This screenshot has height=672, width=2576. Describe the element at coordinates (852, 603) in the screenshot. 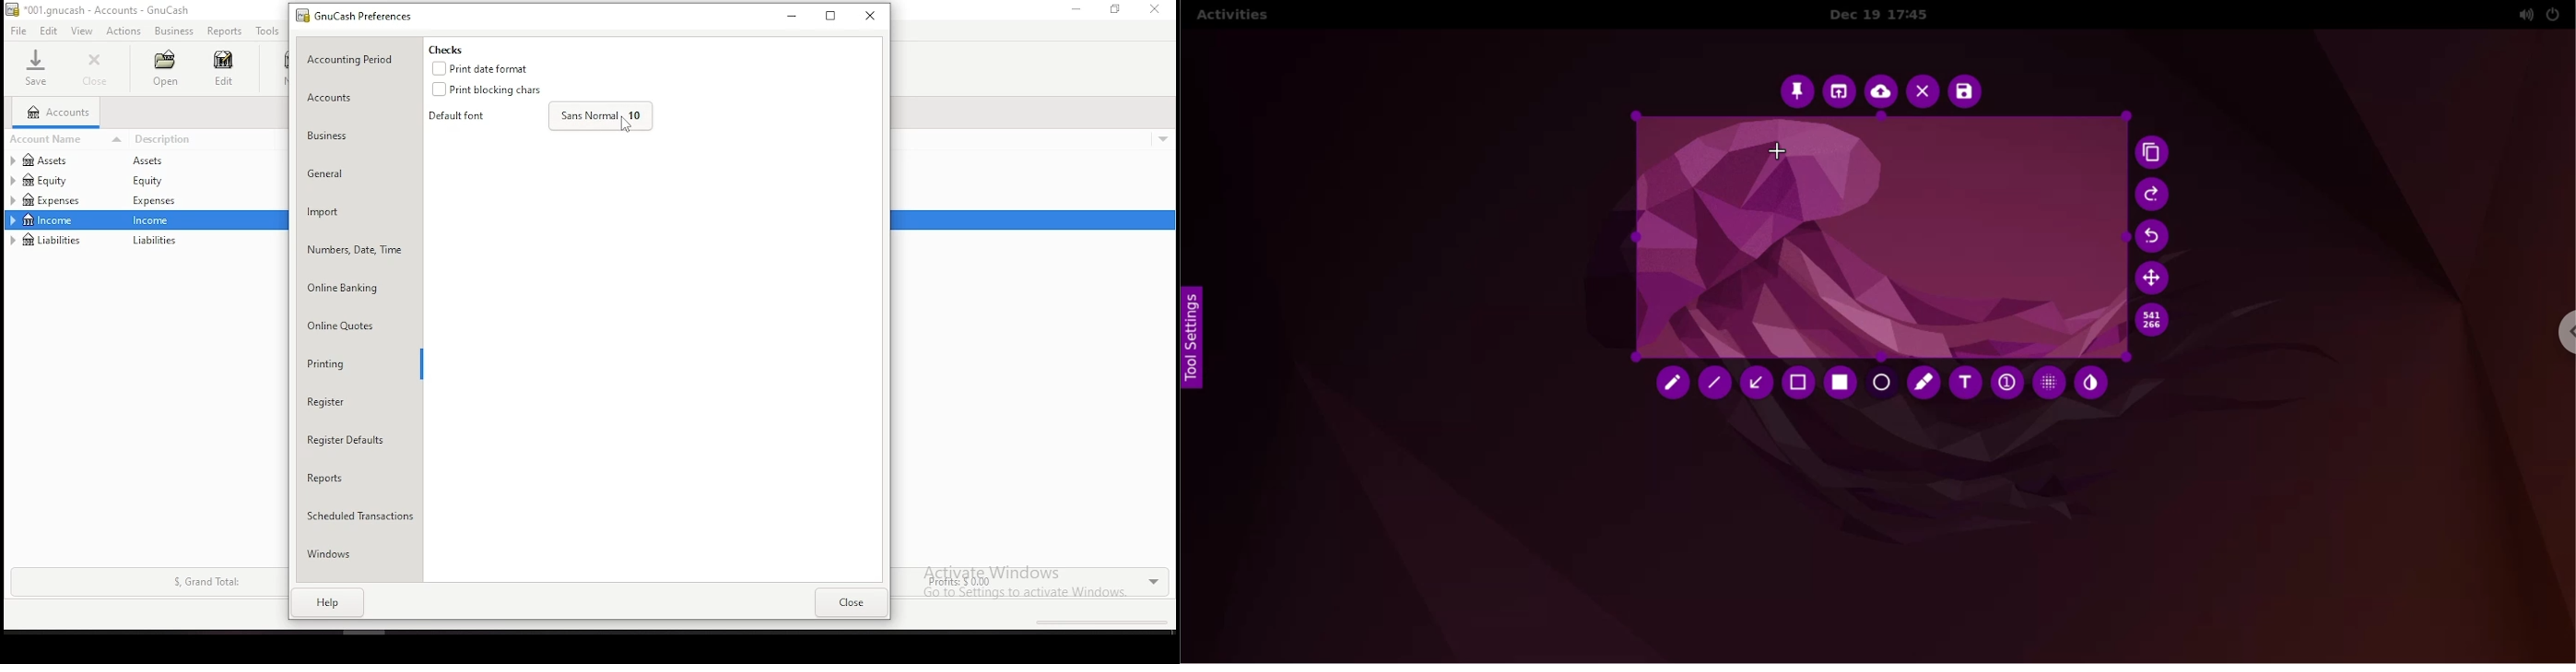

I see `close` at that location.